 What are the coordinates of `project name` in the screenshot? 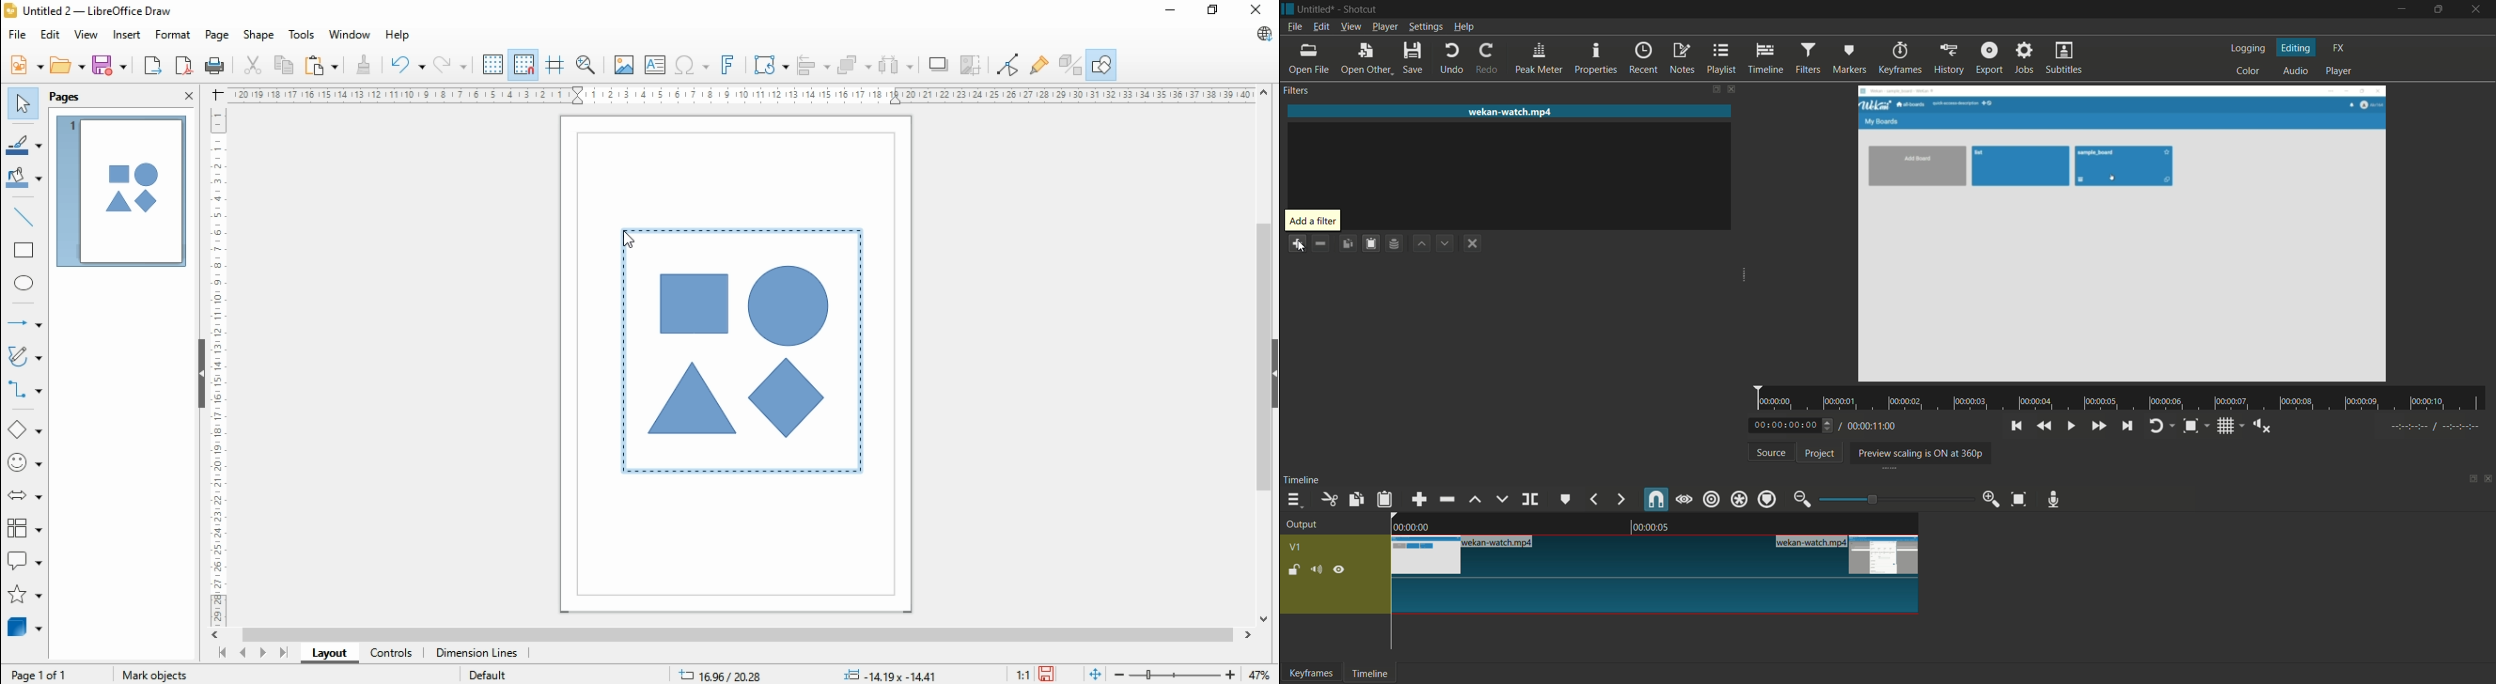 It's located at (1317, 10).